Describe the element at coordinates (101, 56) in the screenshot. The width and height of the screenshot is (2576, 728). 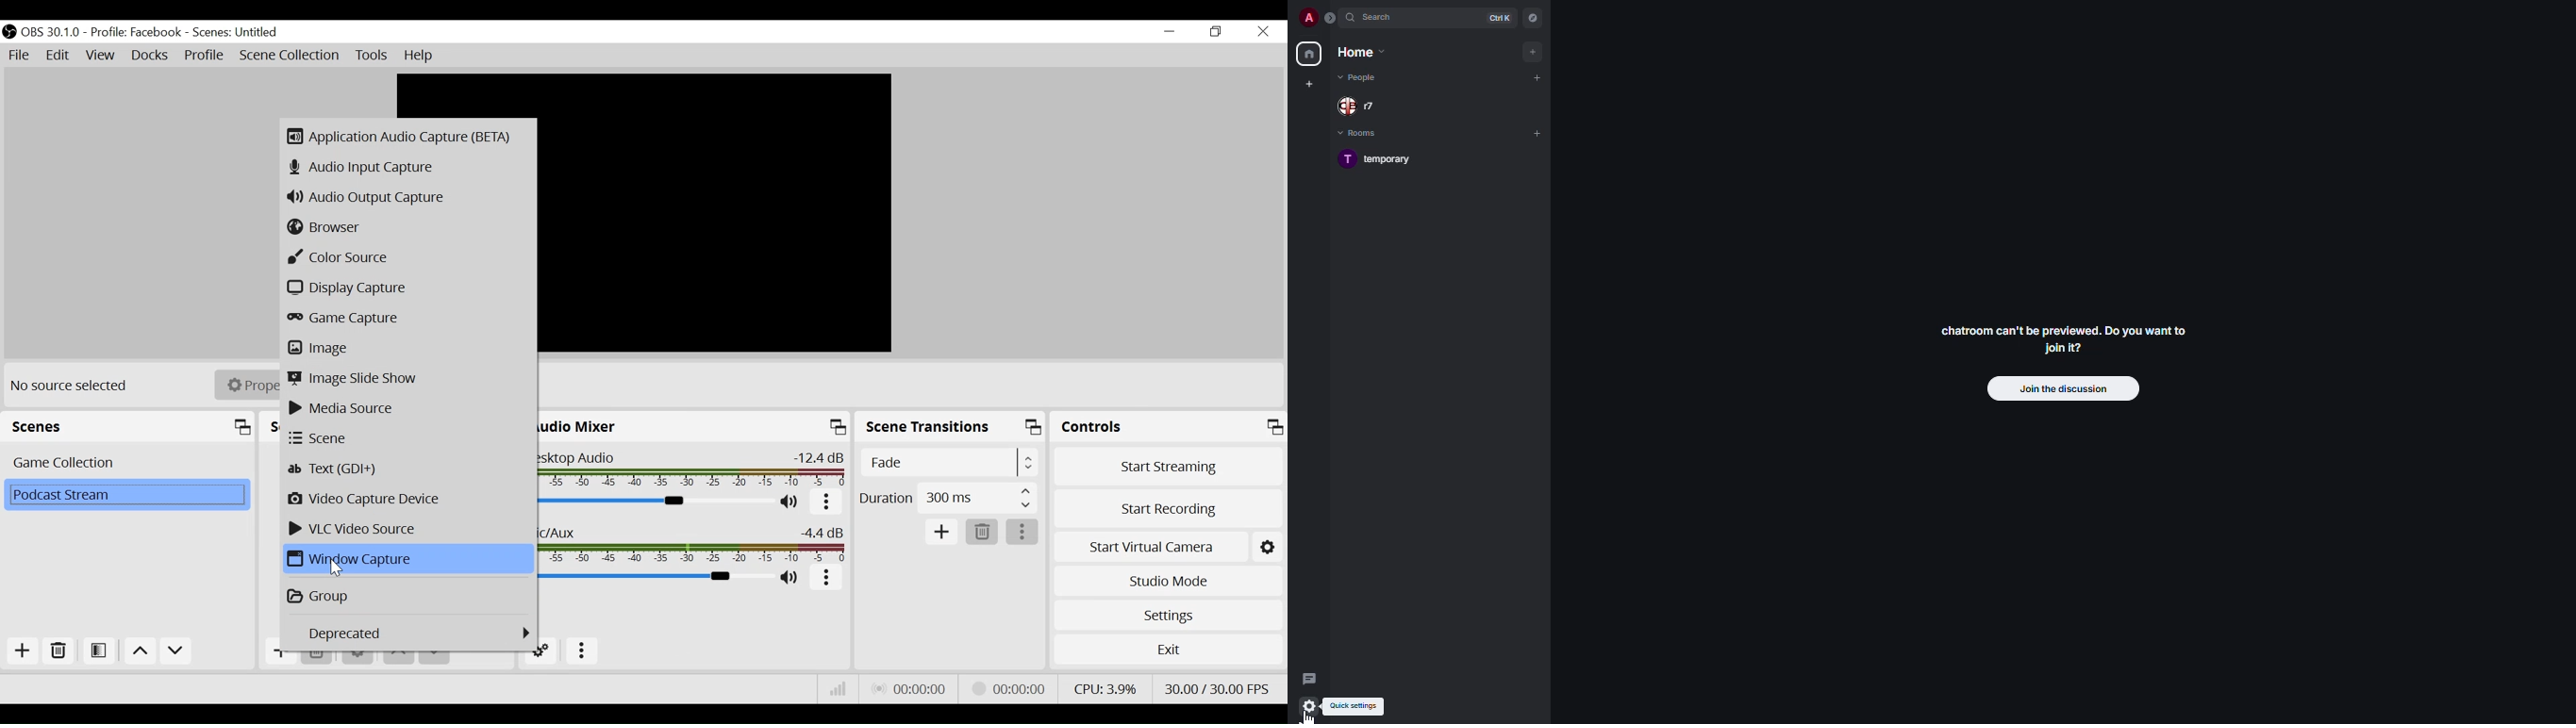
I see `View` at that location.